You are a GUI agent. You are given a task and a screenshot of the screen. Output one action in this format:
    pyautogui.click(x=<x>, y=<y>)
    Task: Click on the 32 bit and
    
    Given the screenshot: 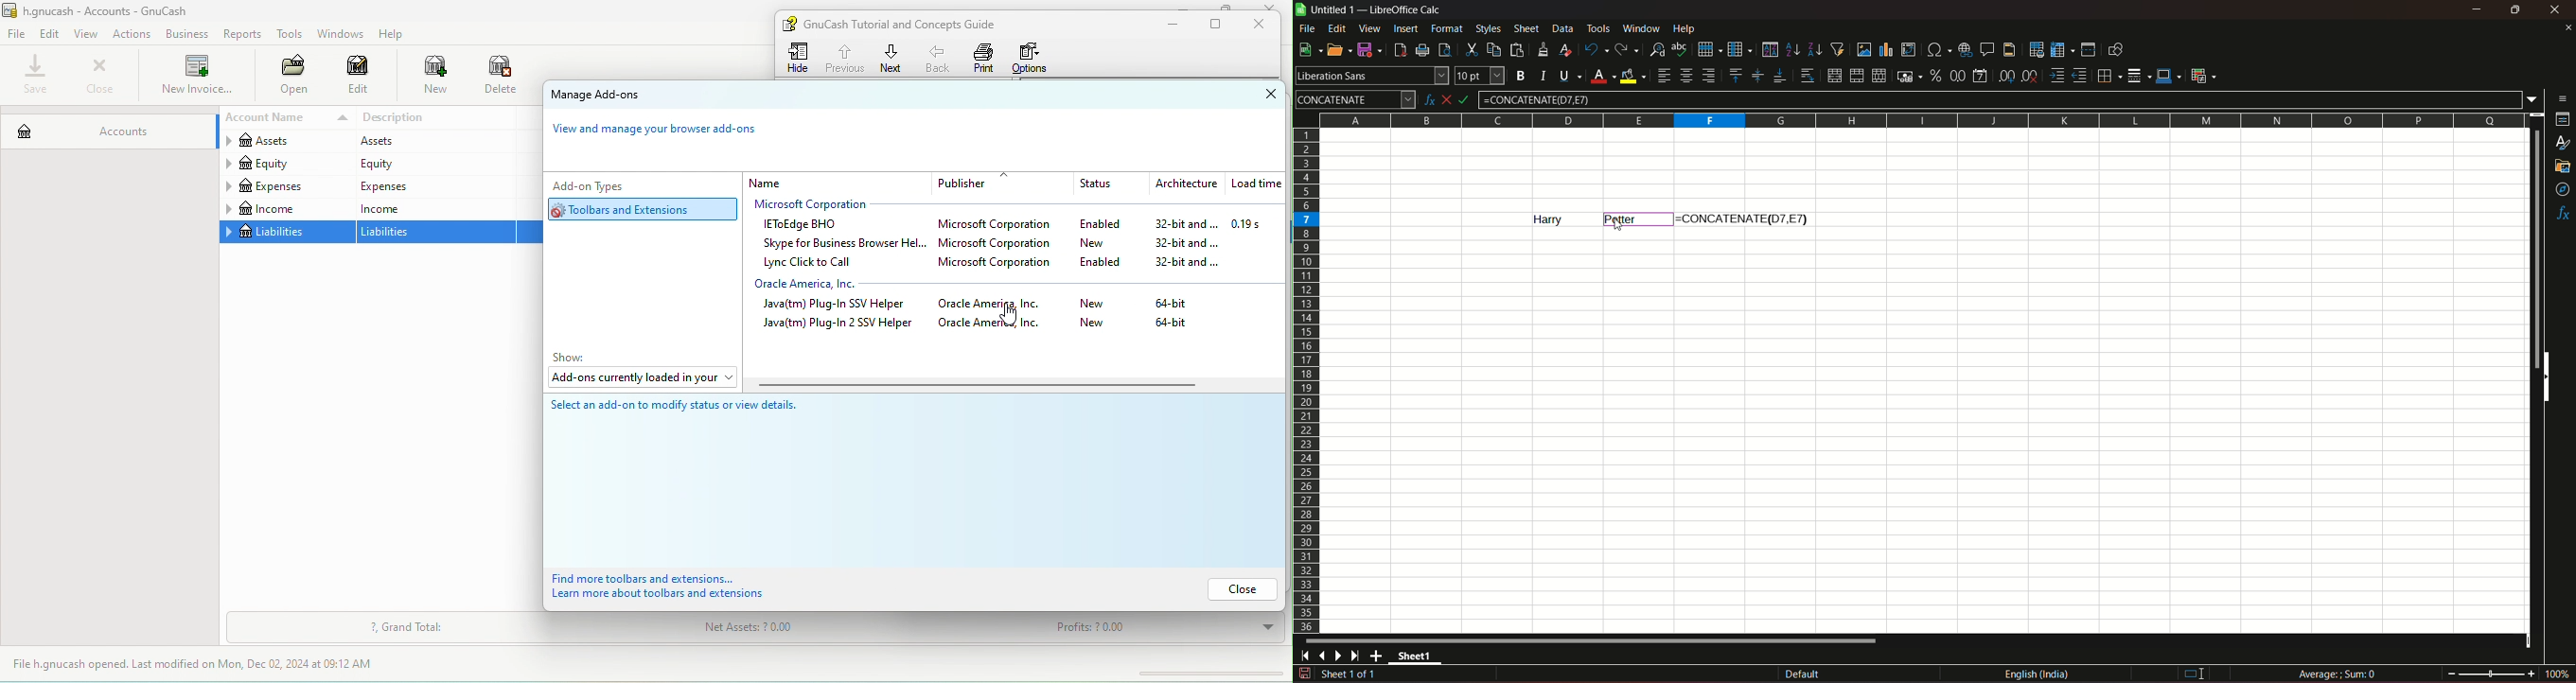 What is the action you would take?
    pyautogui.click(x=1179, y=224)
    